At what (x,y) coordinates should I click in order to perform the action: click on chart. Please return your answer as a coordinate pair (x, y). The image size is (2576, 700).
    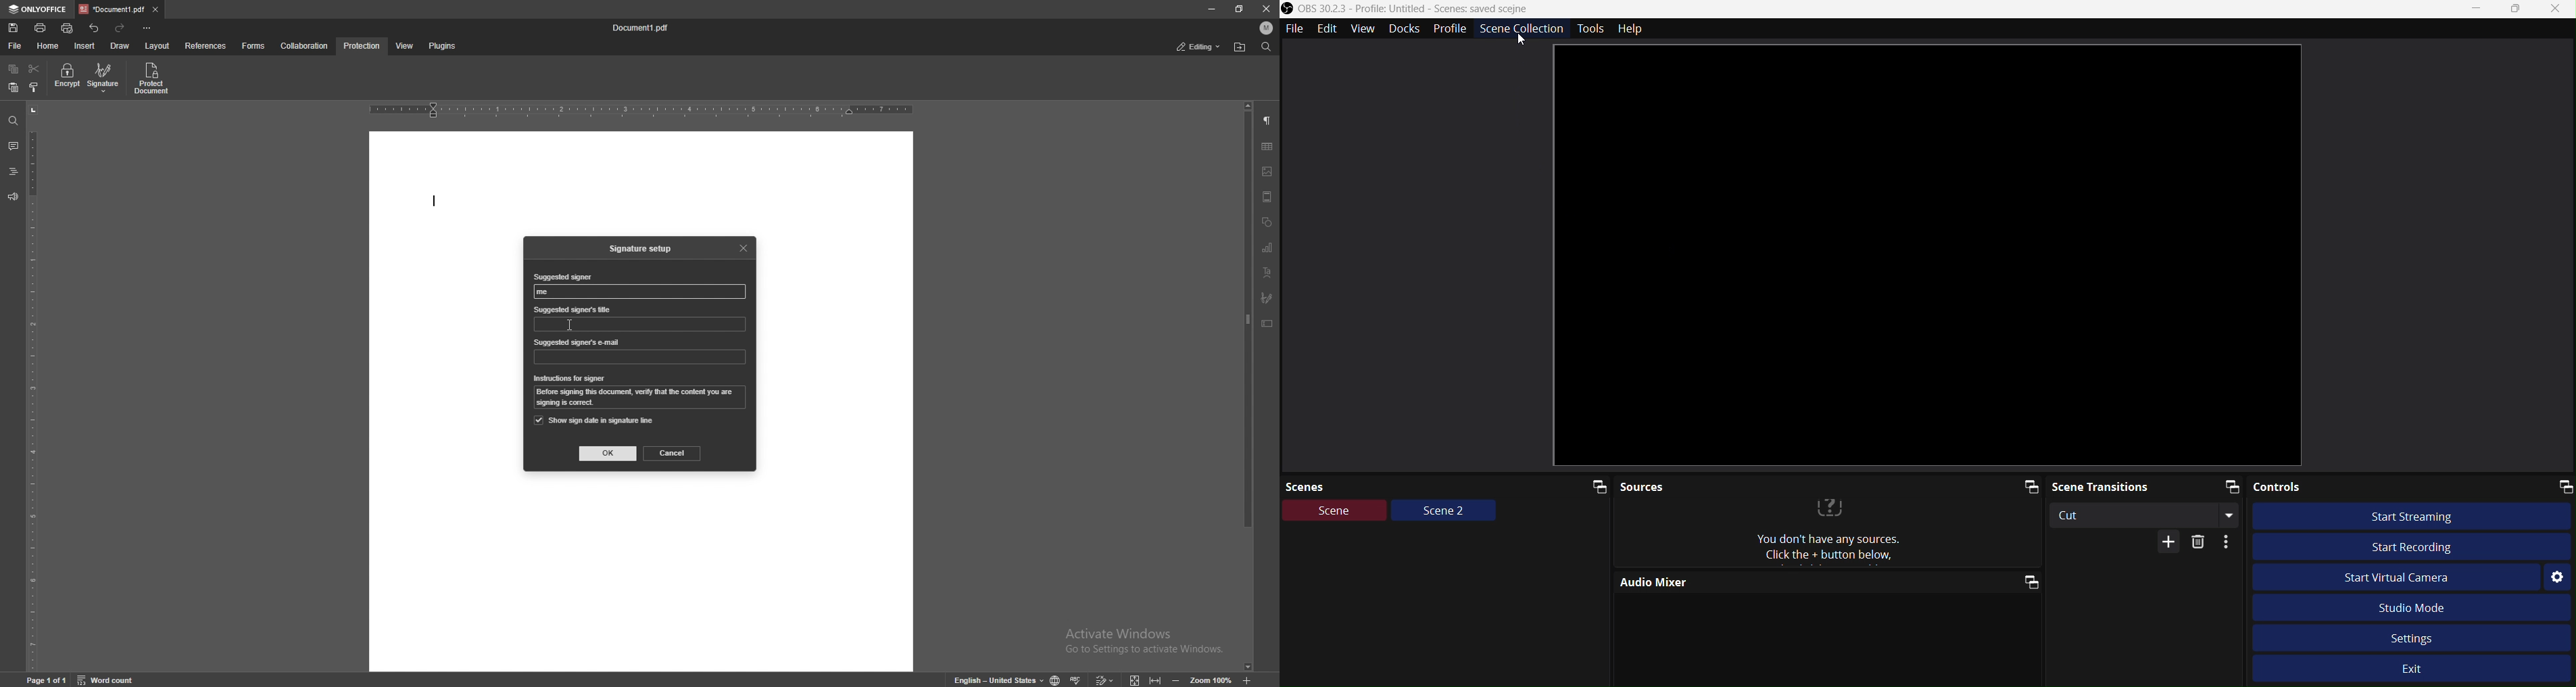
    Looking at the image, I should click on (1268, 248).